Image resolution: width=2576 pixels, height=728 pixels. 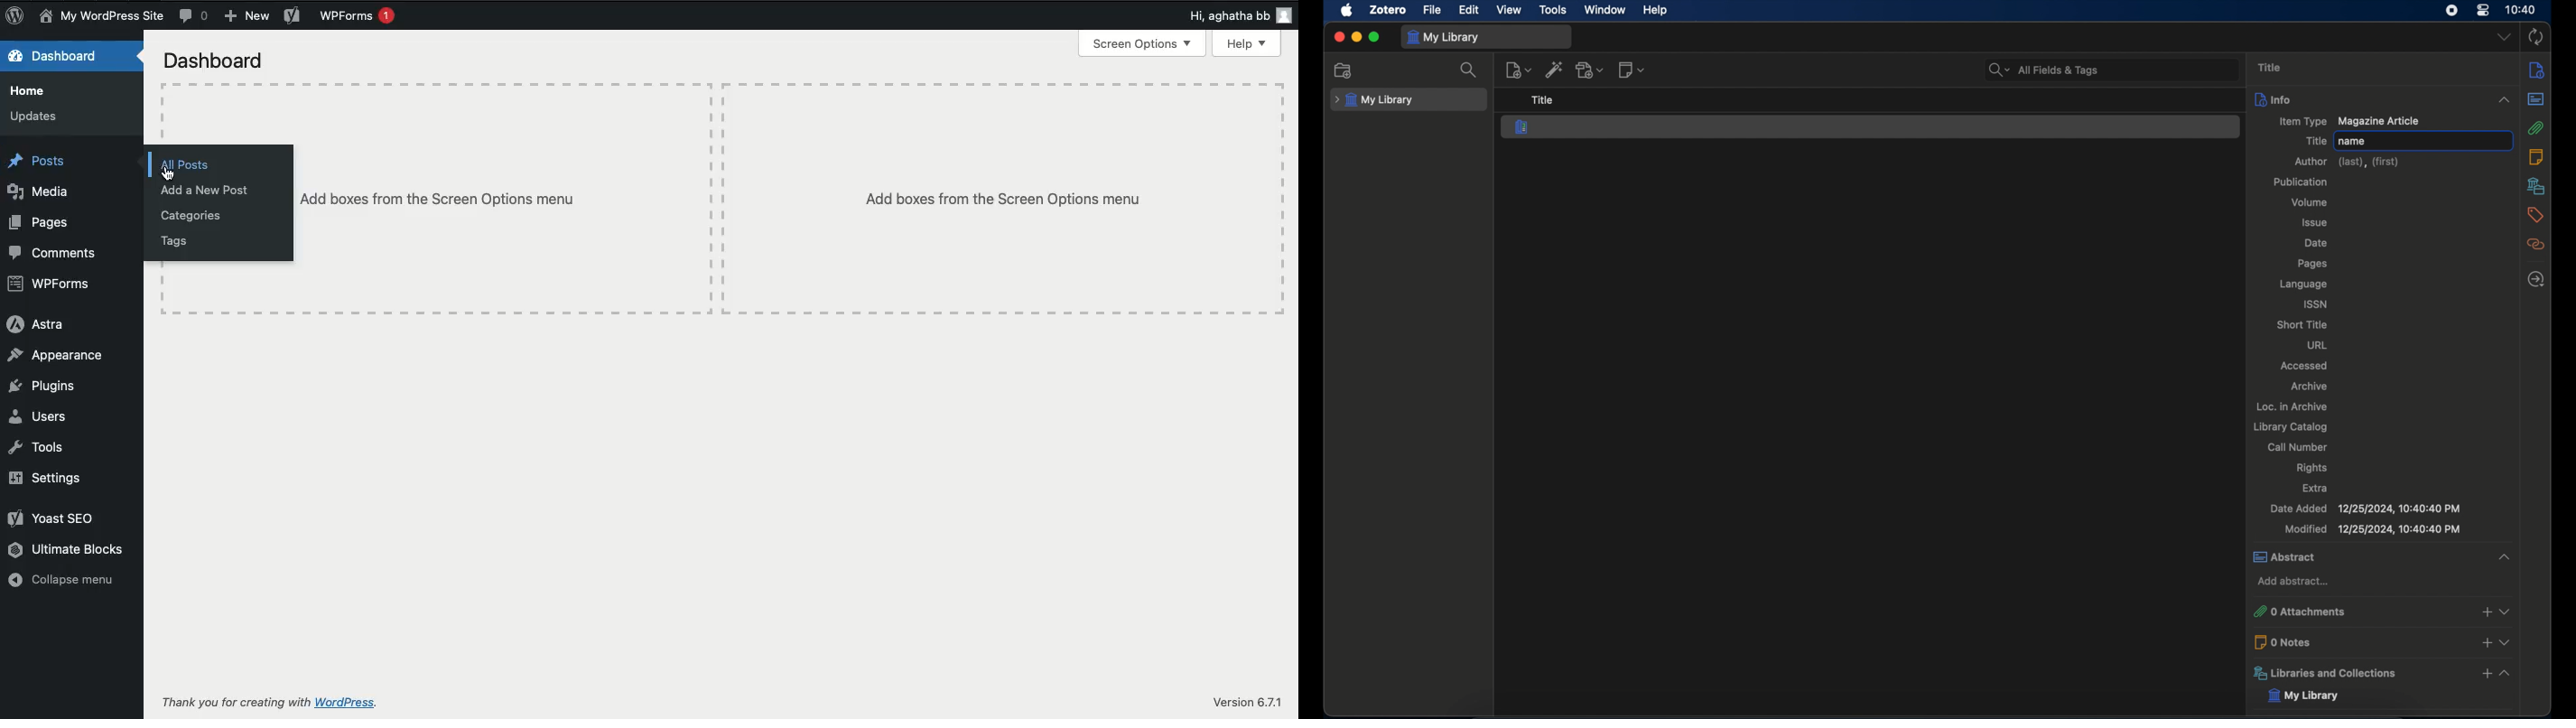 What do you see at coordinates (2316, 488) in the screenshot?
I see `extra` at bounding box center [2316, 488].